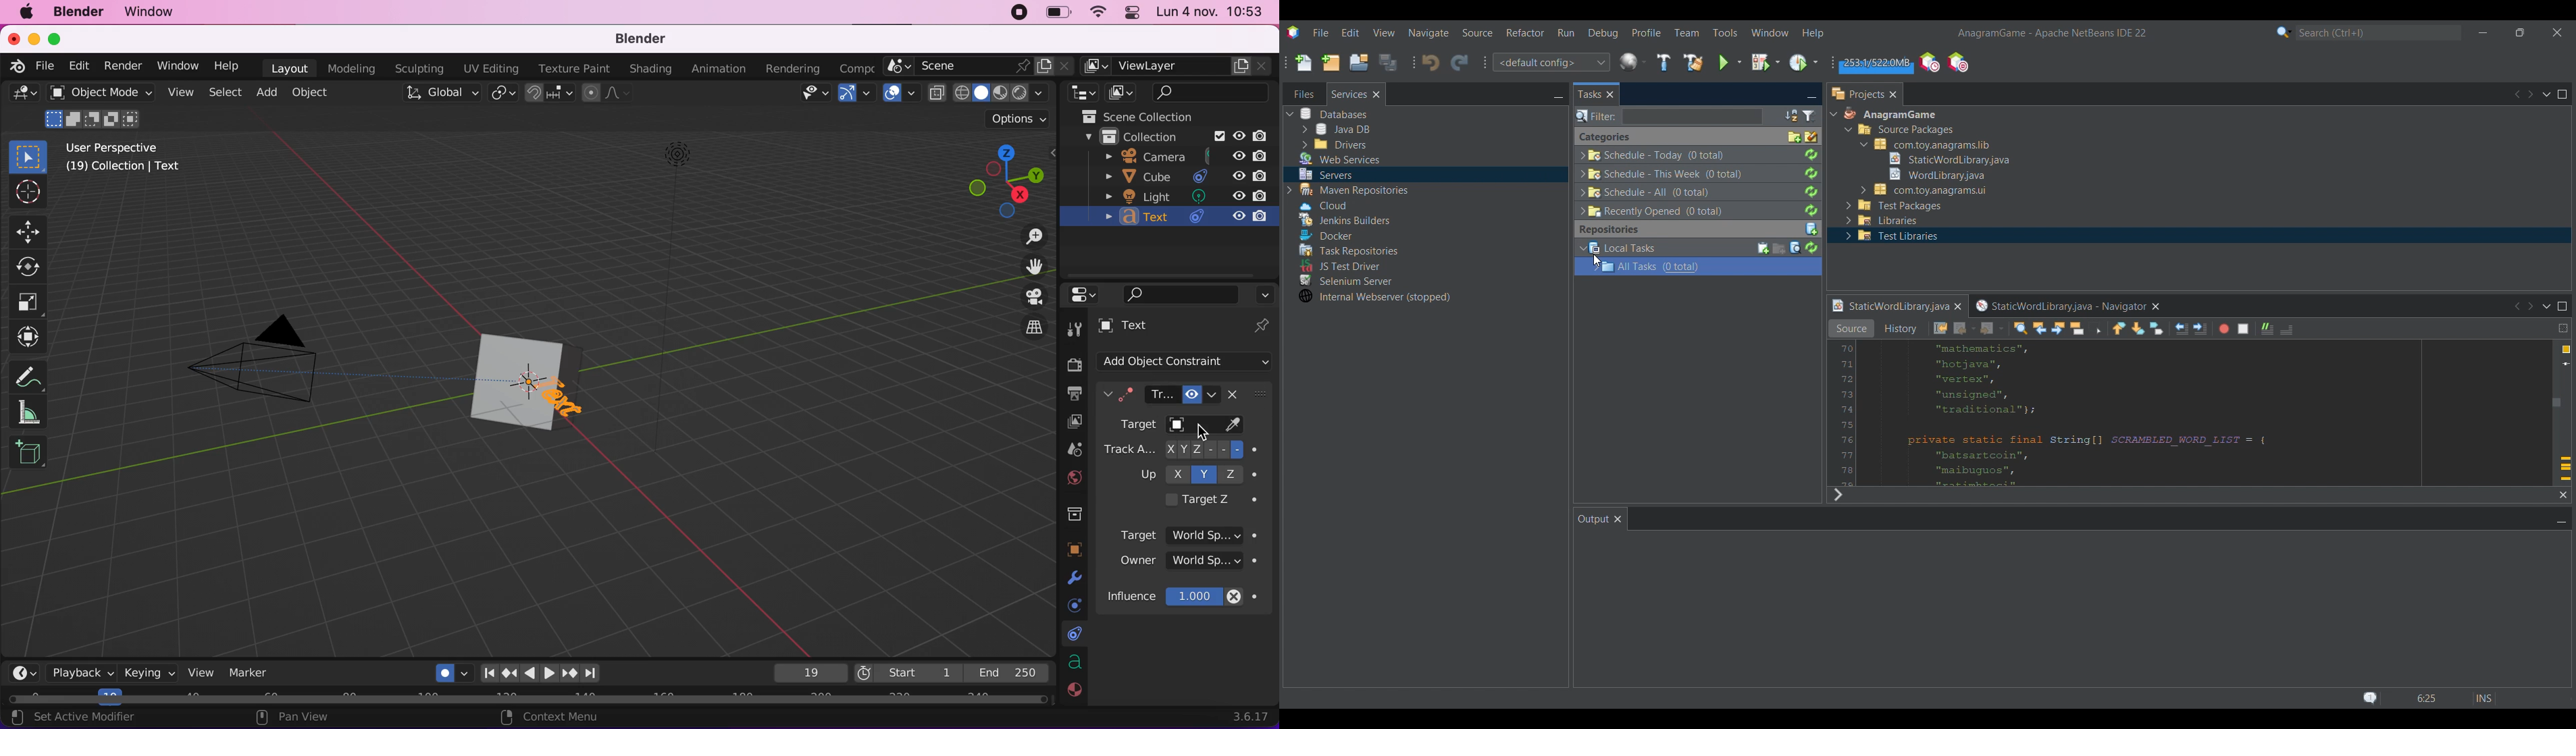 This screenshot has height=756, width=2576. What do you see at coordinates (1182, 293) in the screenshot?
I see `search` at bounding box center [1182, 293].